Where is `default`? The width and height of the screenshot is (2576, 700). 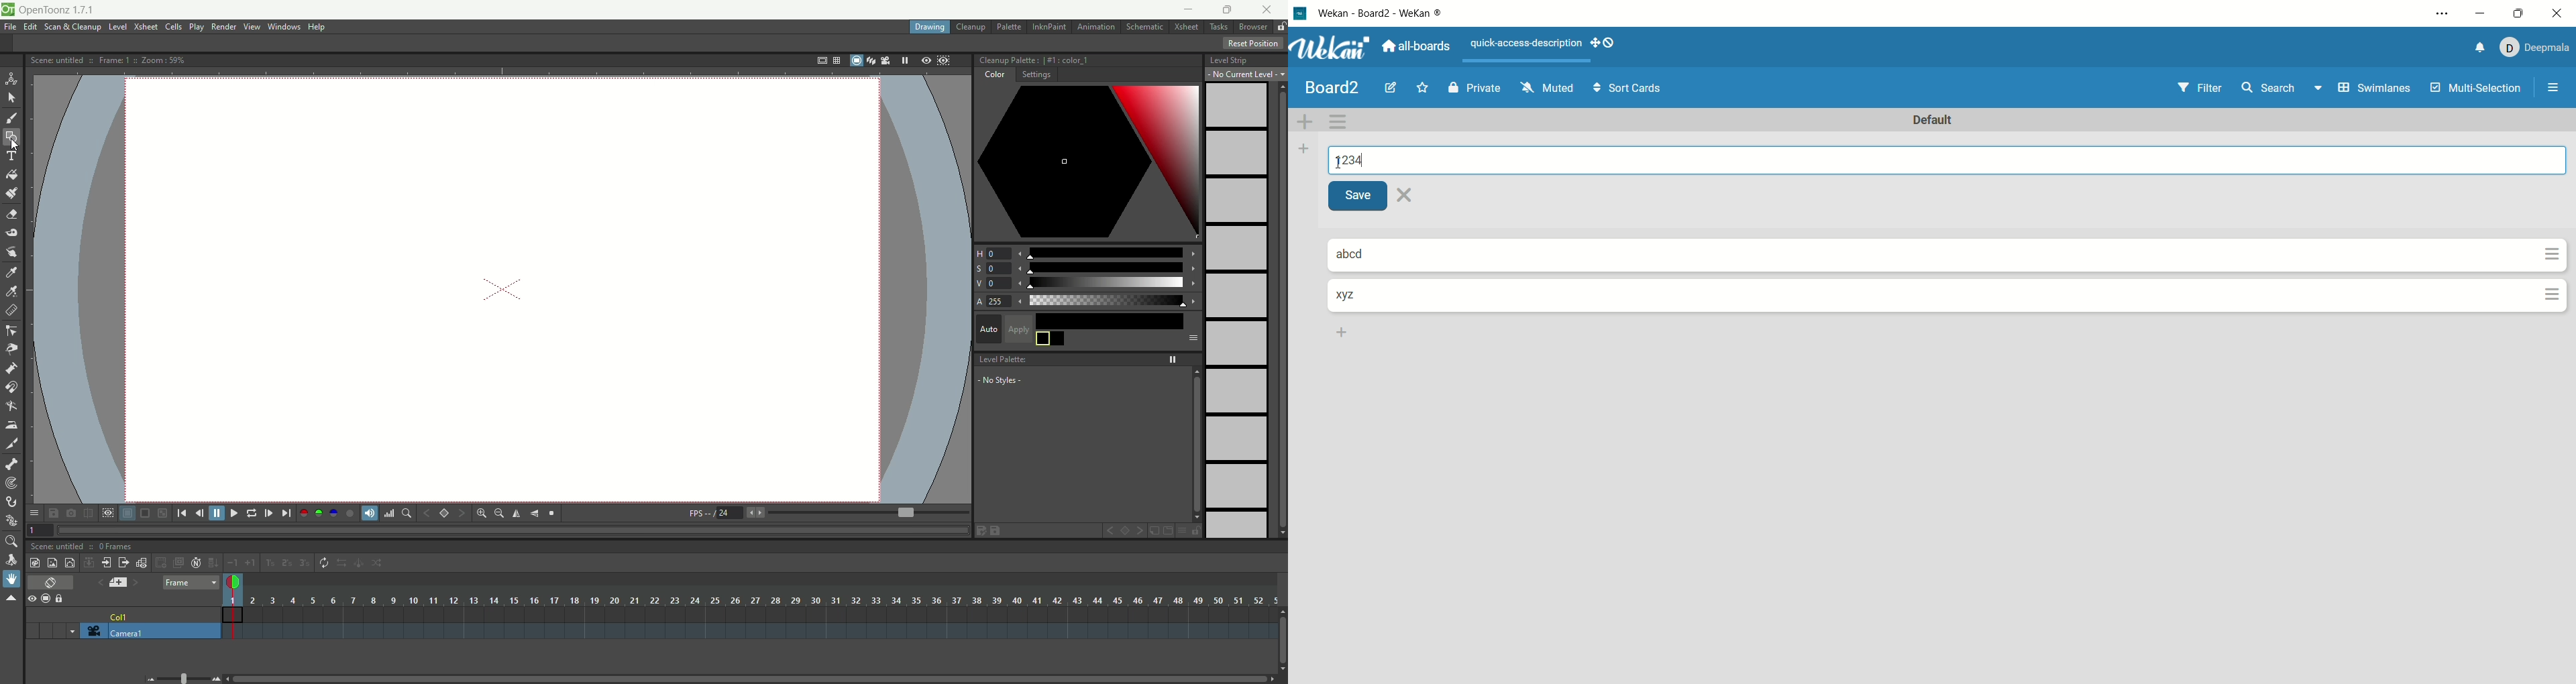 default is located at coordinates (1938, 121).